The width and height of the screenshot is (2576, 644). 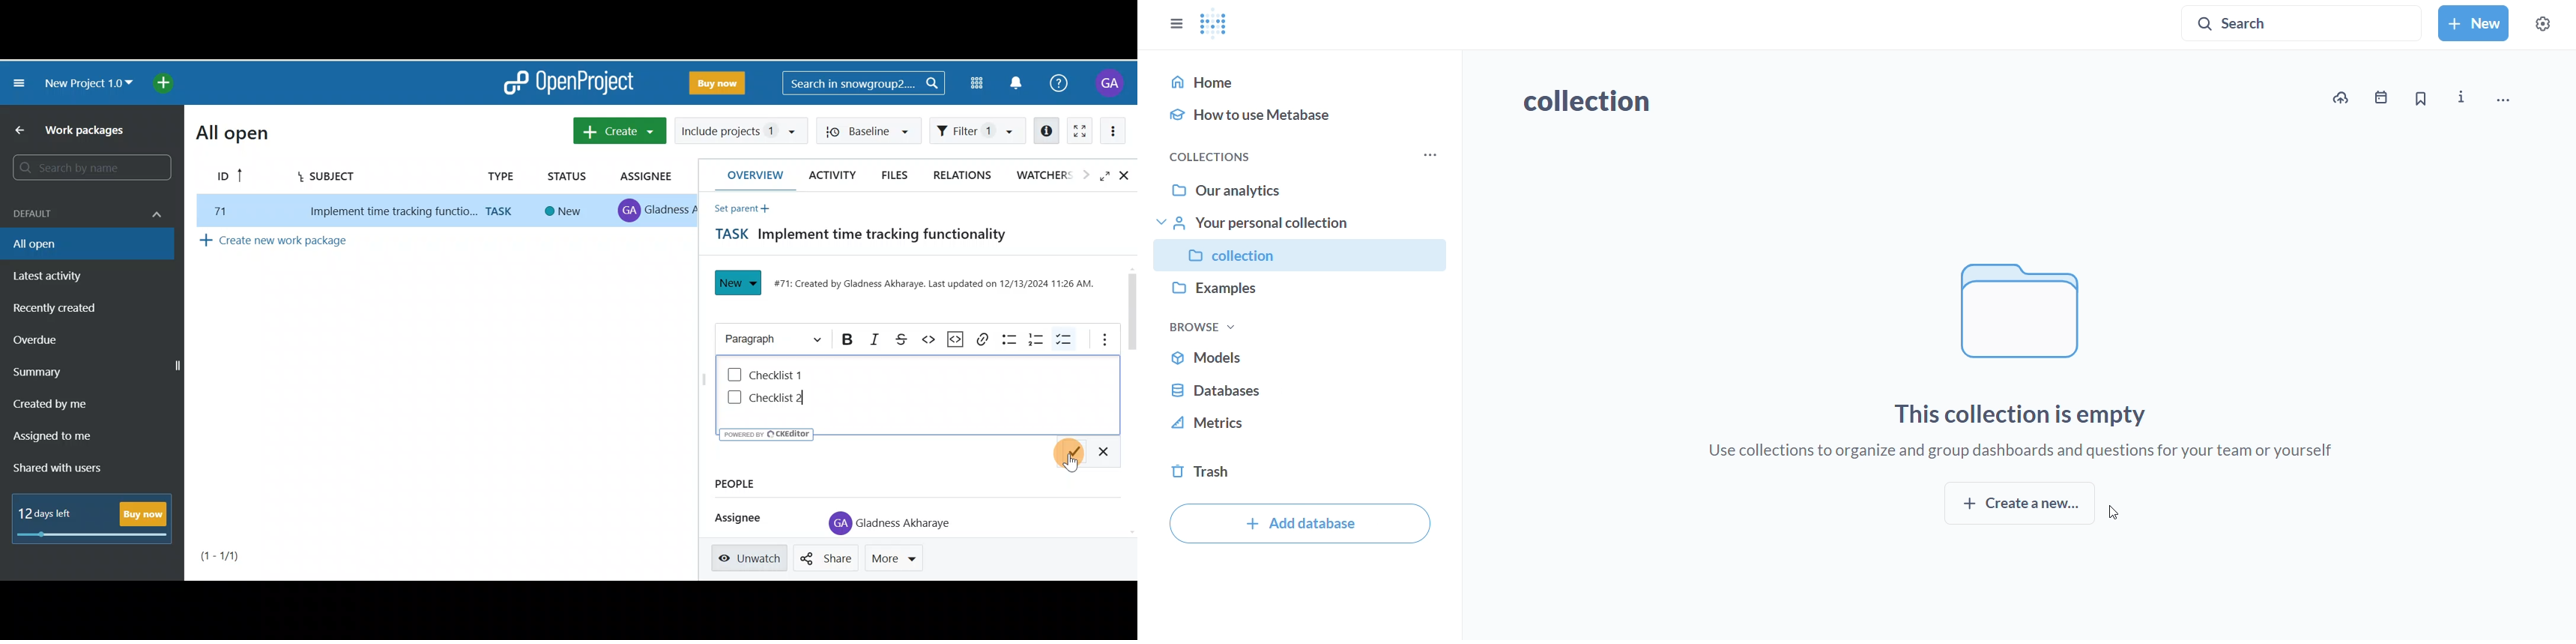 What do you see at coordinates (57, 275) in the screenshot?
I see `Latest activity` at bounding box center [57, 275].